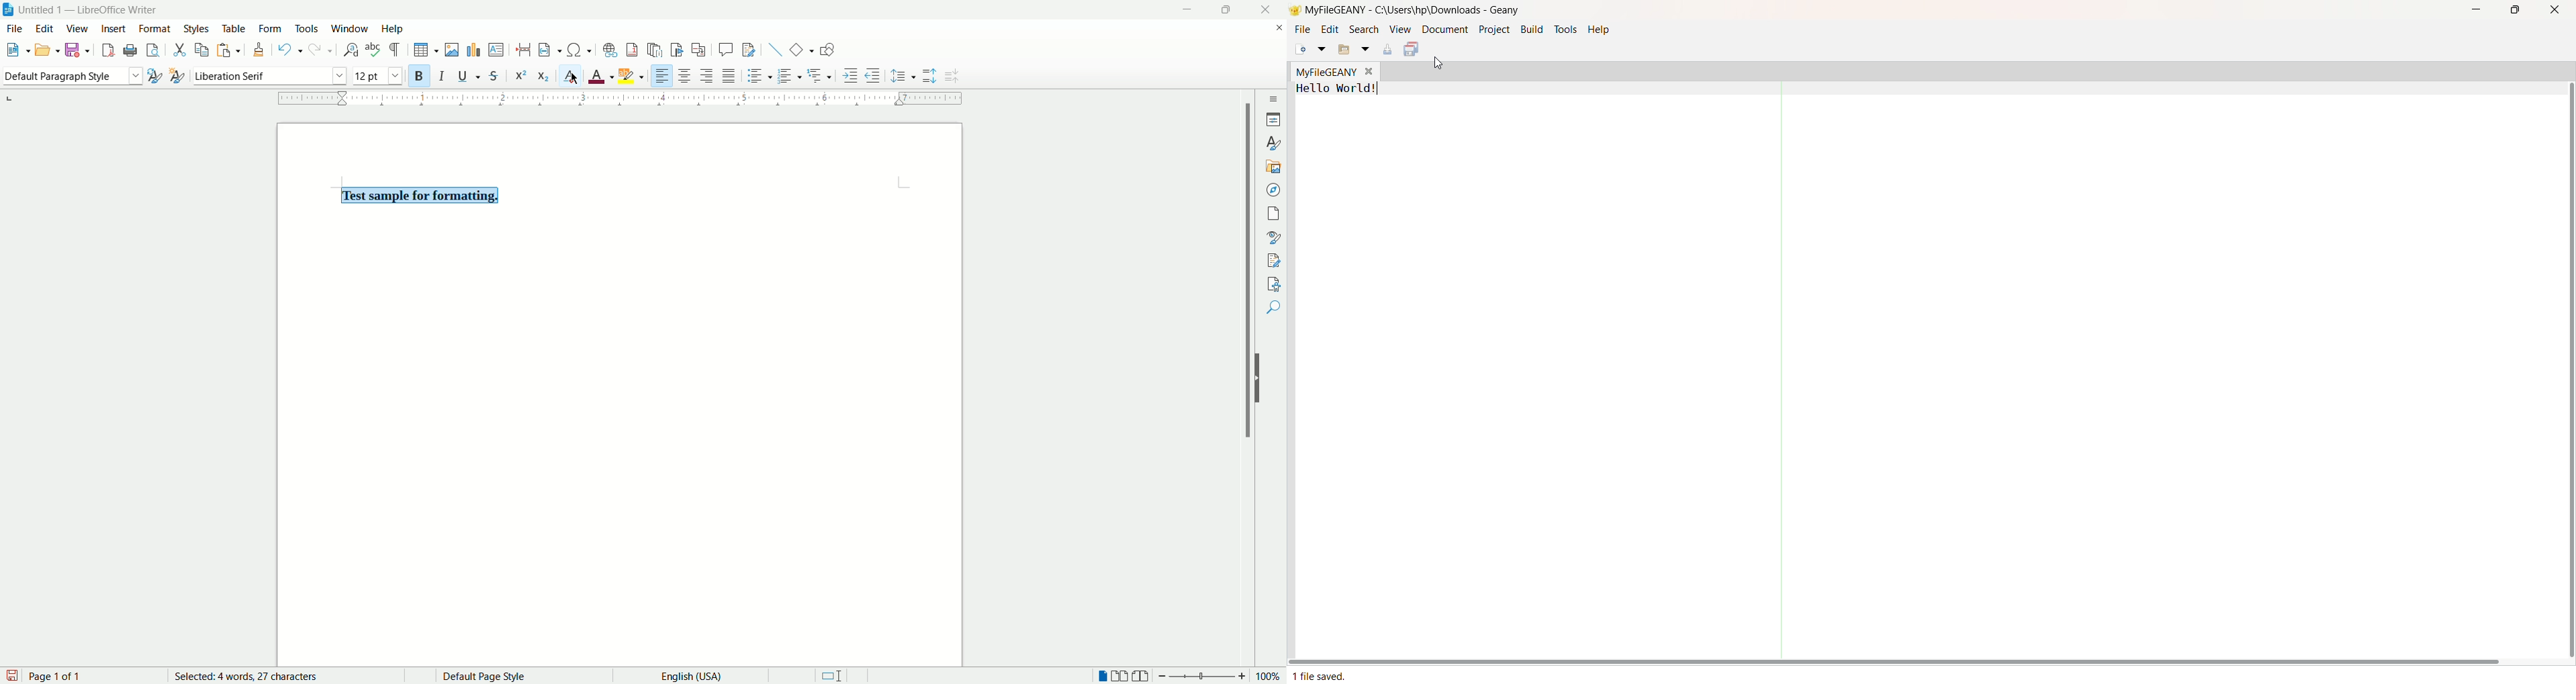  Describe the element at coordinates (1413, 49) in the screenshot. I see `Save All Open File` at that location.